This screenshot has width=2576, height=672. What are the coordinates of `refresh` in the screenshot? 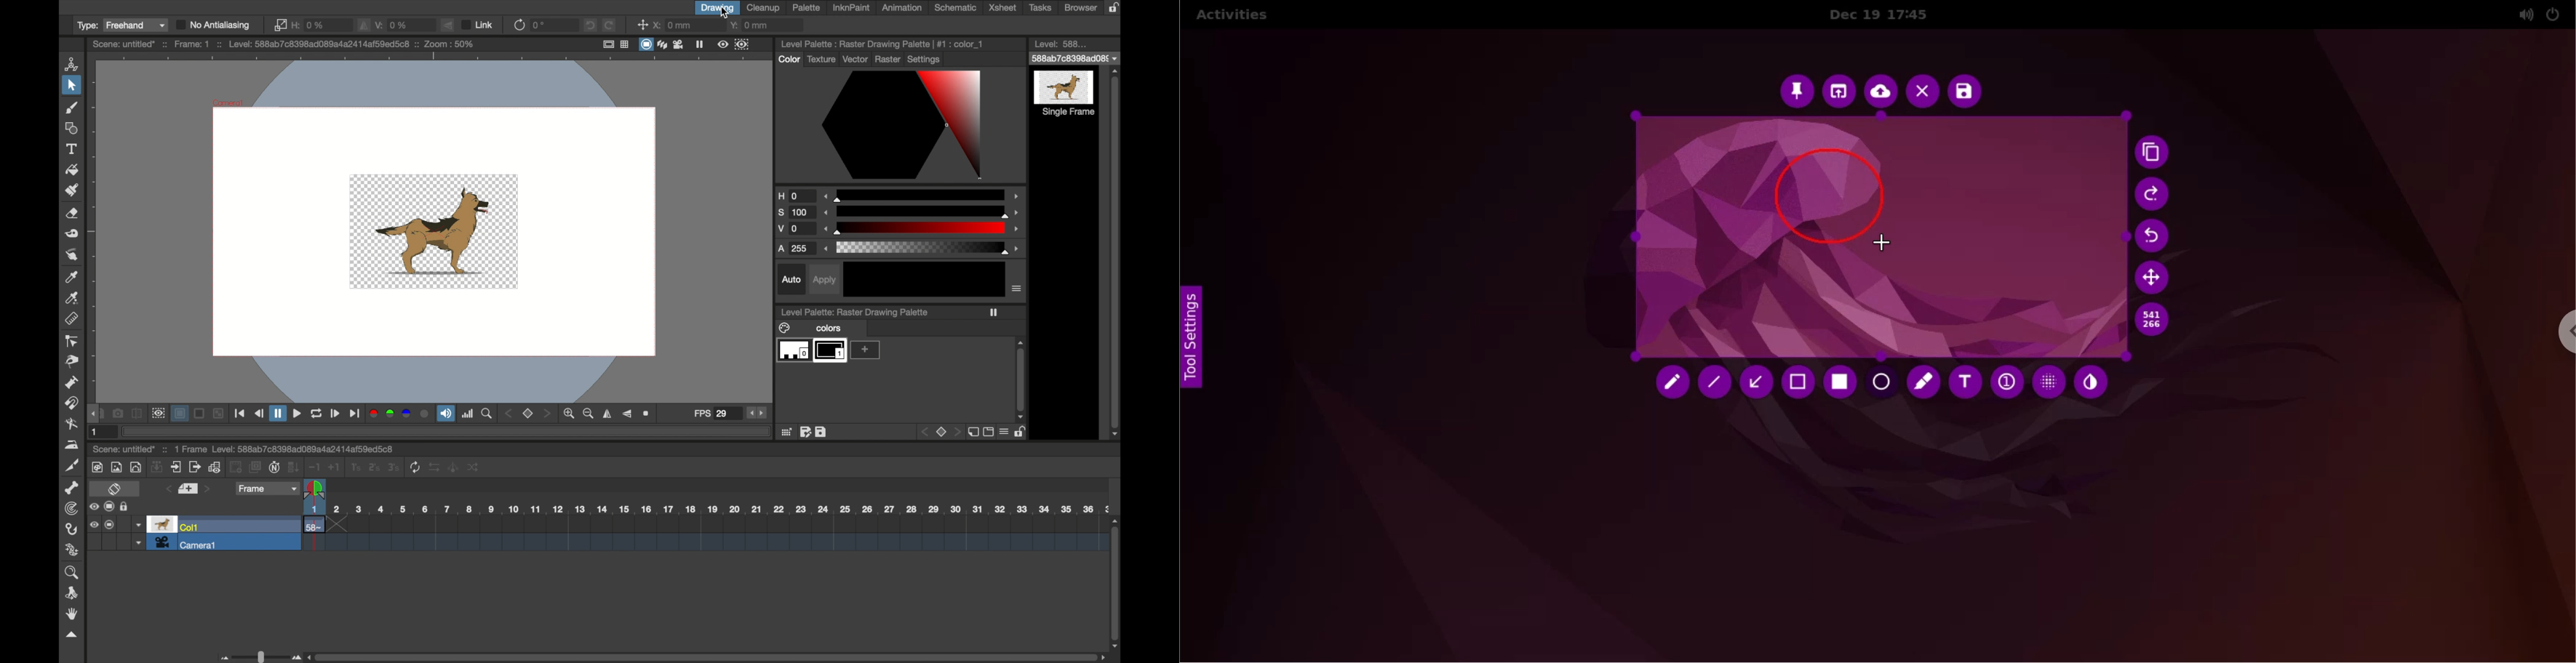 It's located at (518, 25).